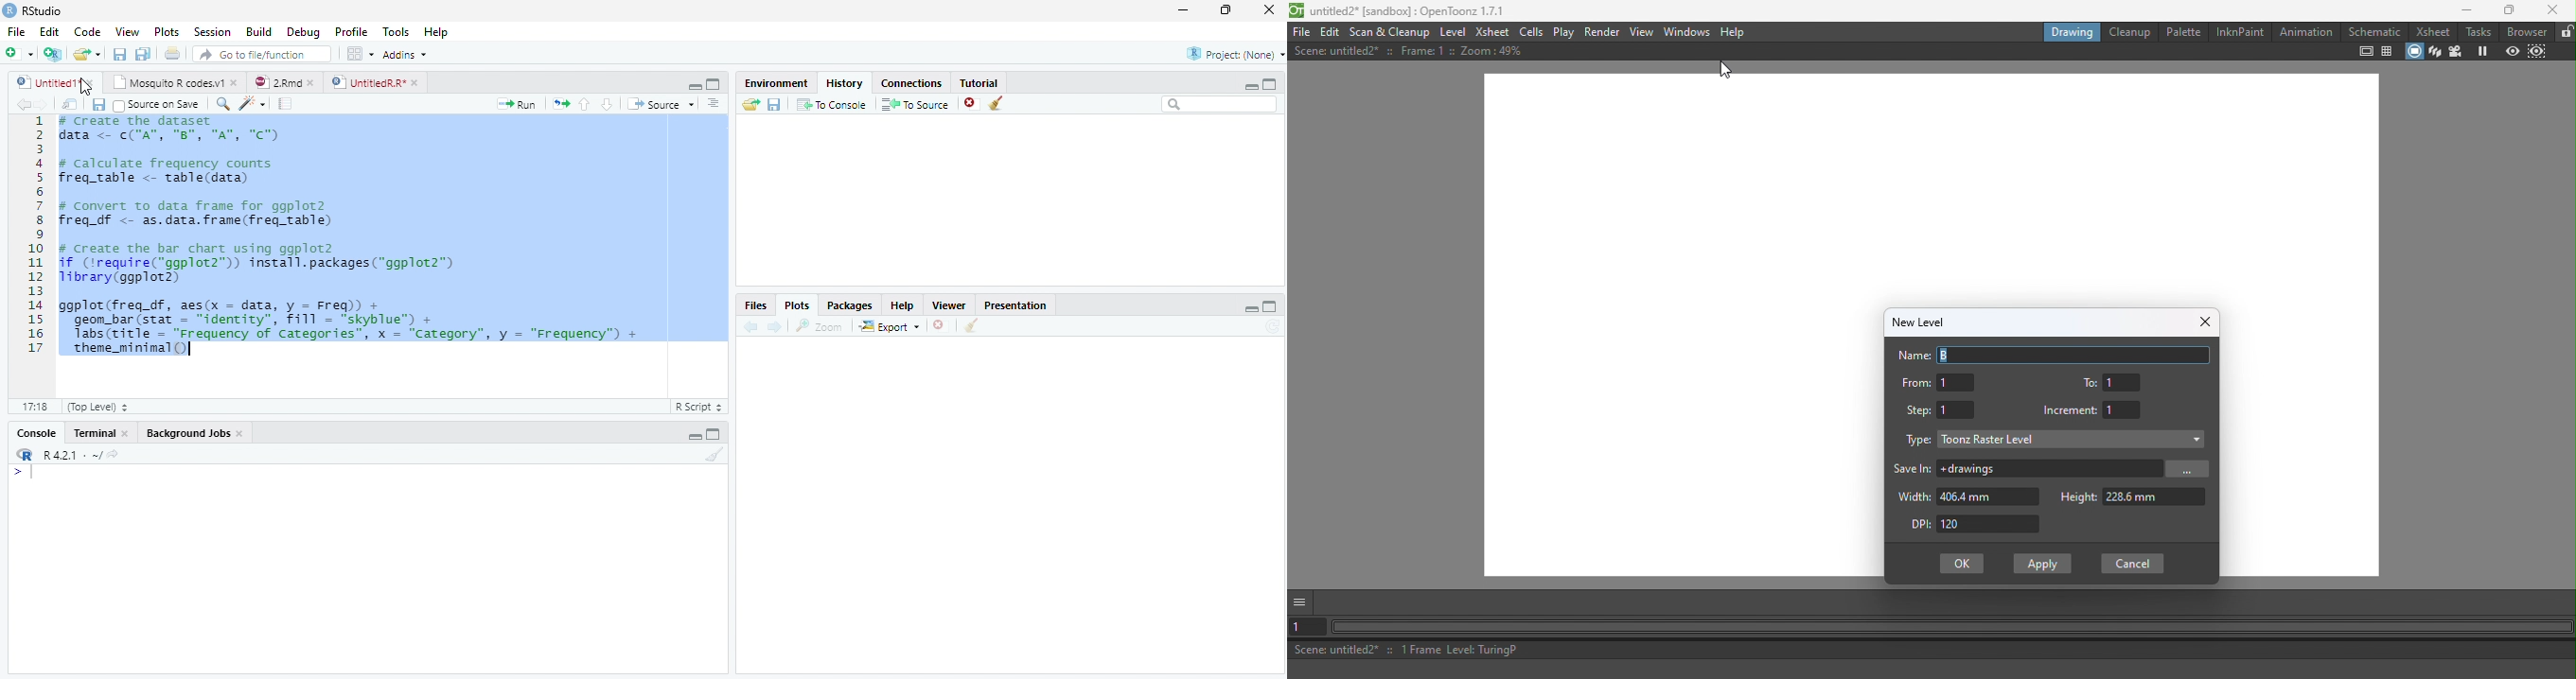  I want to click on Mosquito R codes1, so click(174, 85).